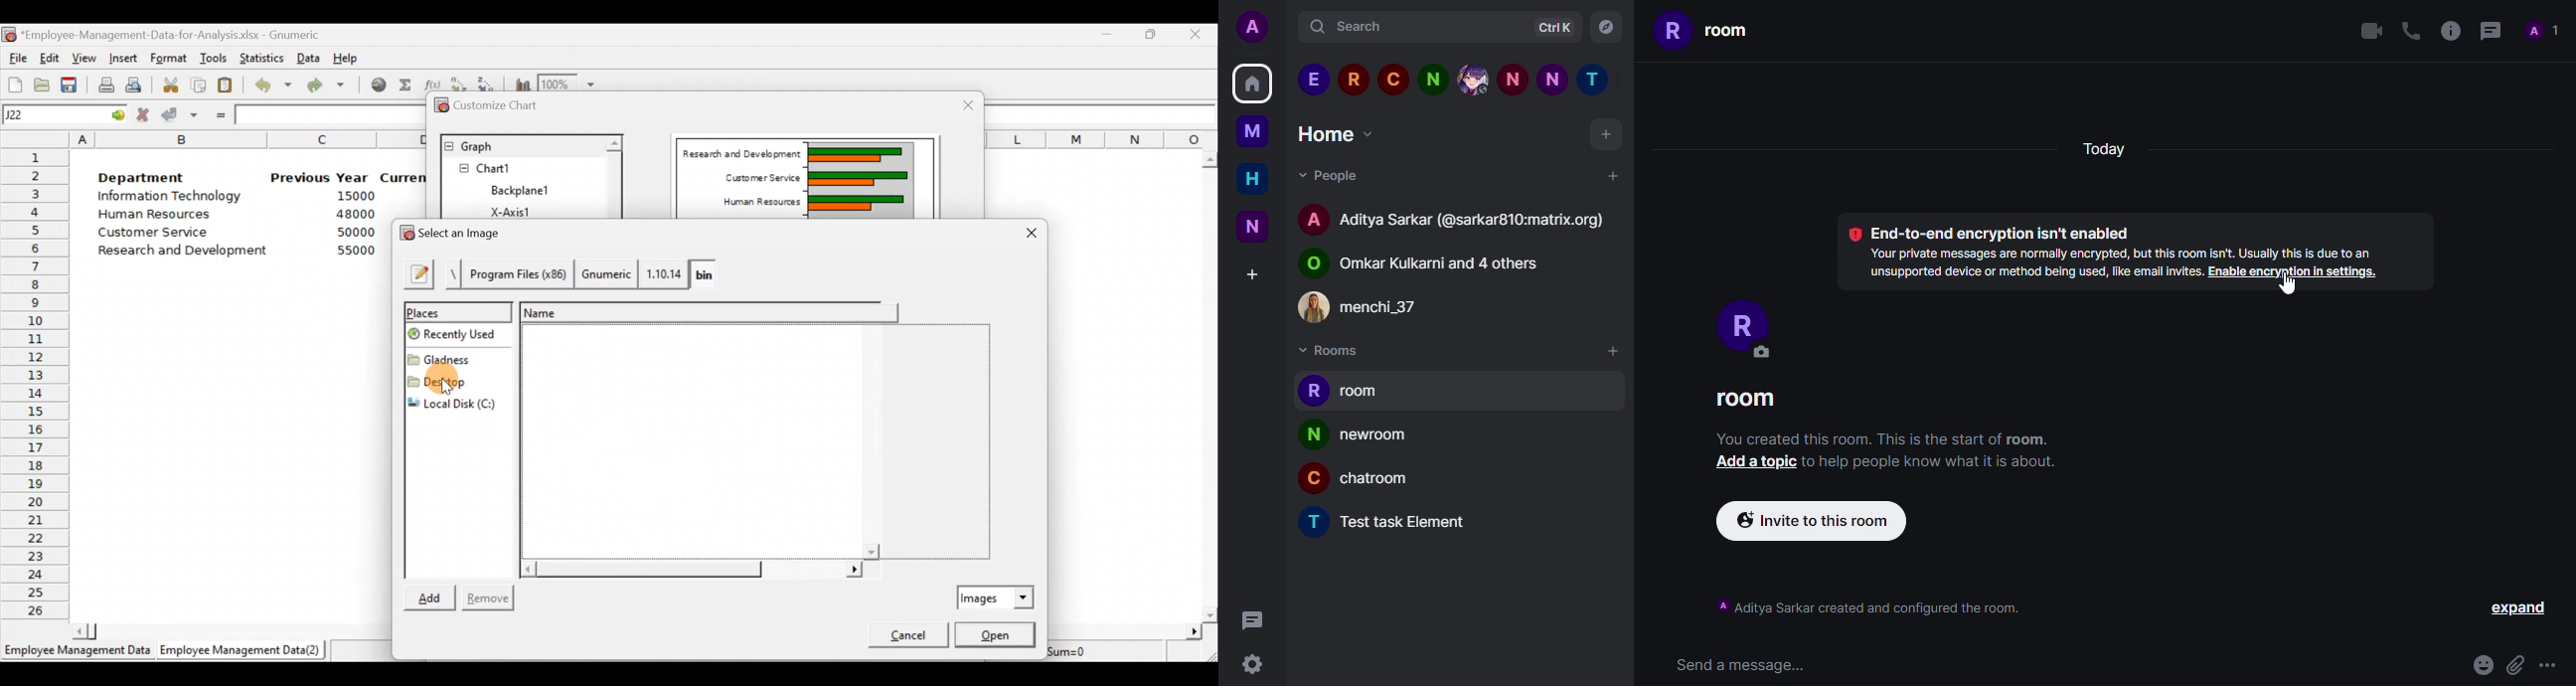 The width and height of the screenshot is (2576, 700). What do you see at coordinates (2549, 664) in the screenshot?
I see `more` at bounding box center [2549, 664].